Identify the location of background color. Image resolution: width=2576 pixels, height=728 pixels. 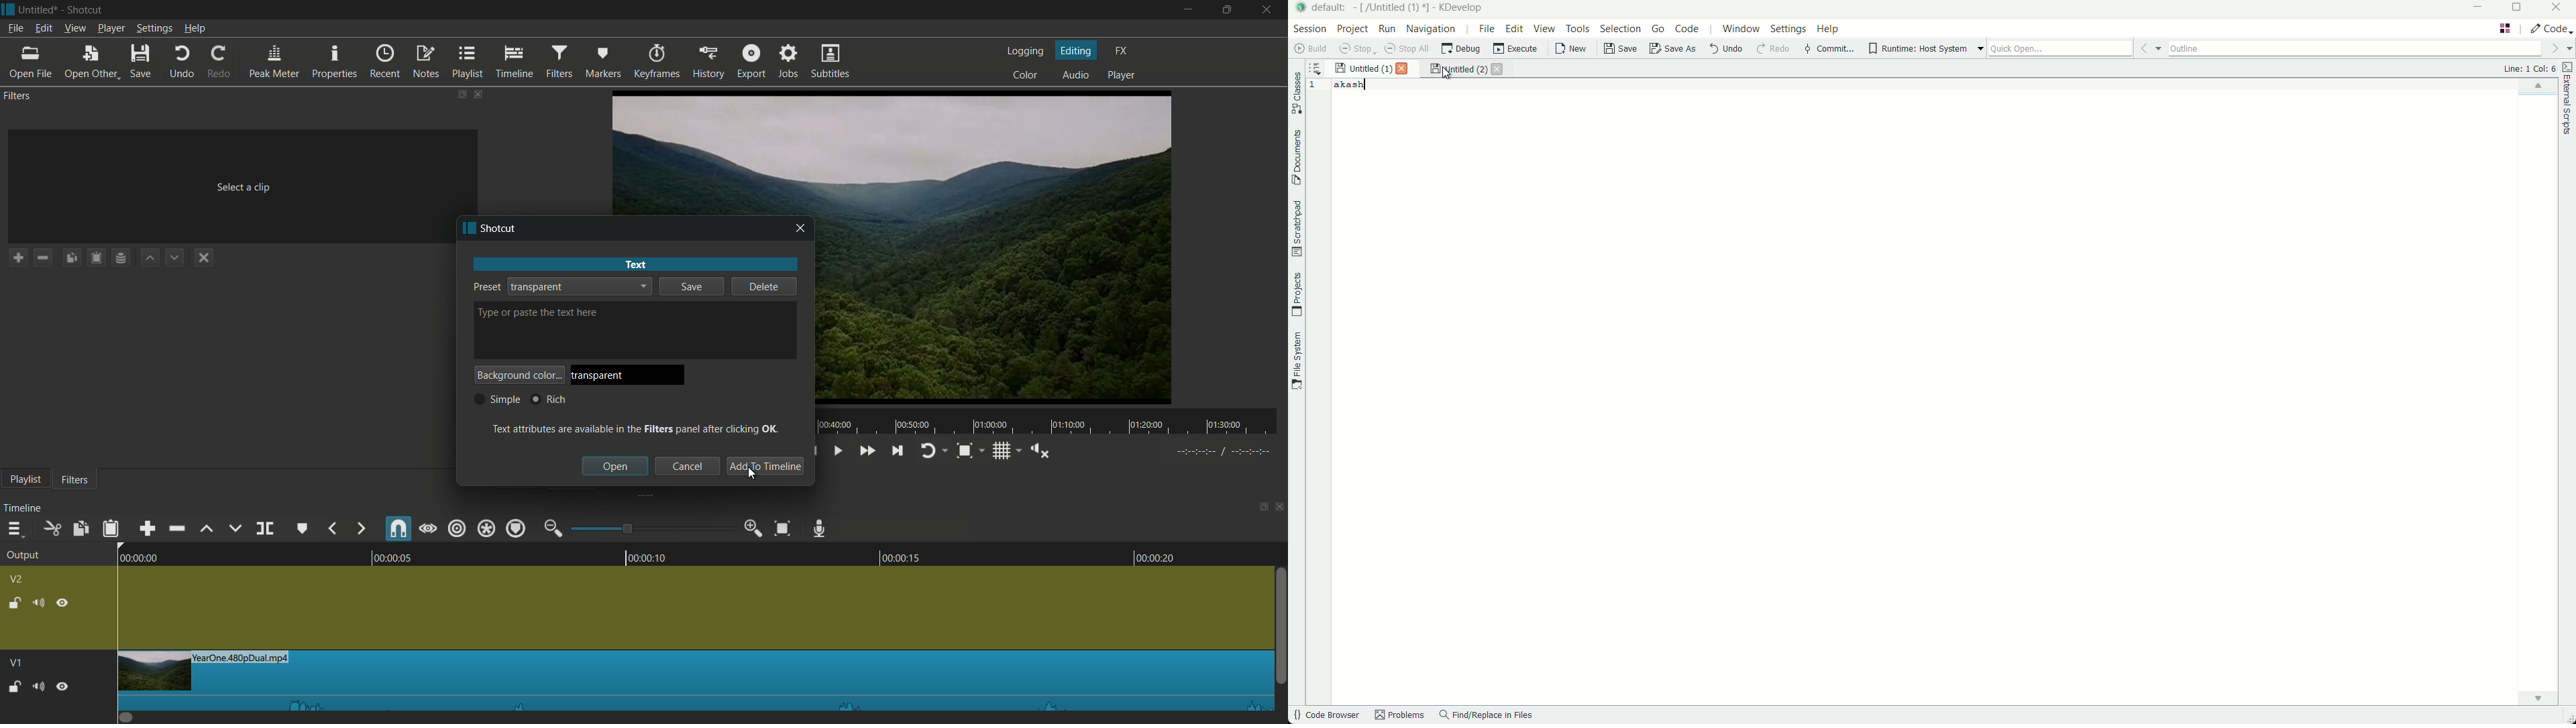
(519, 375).